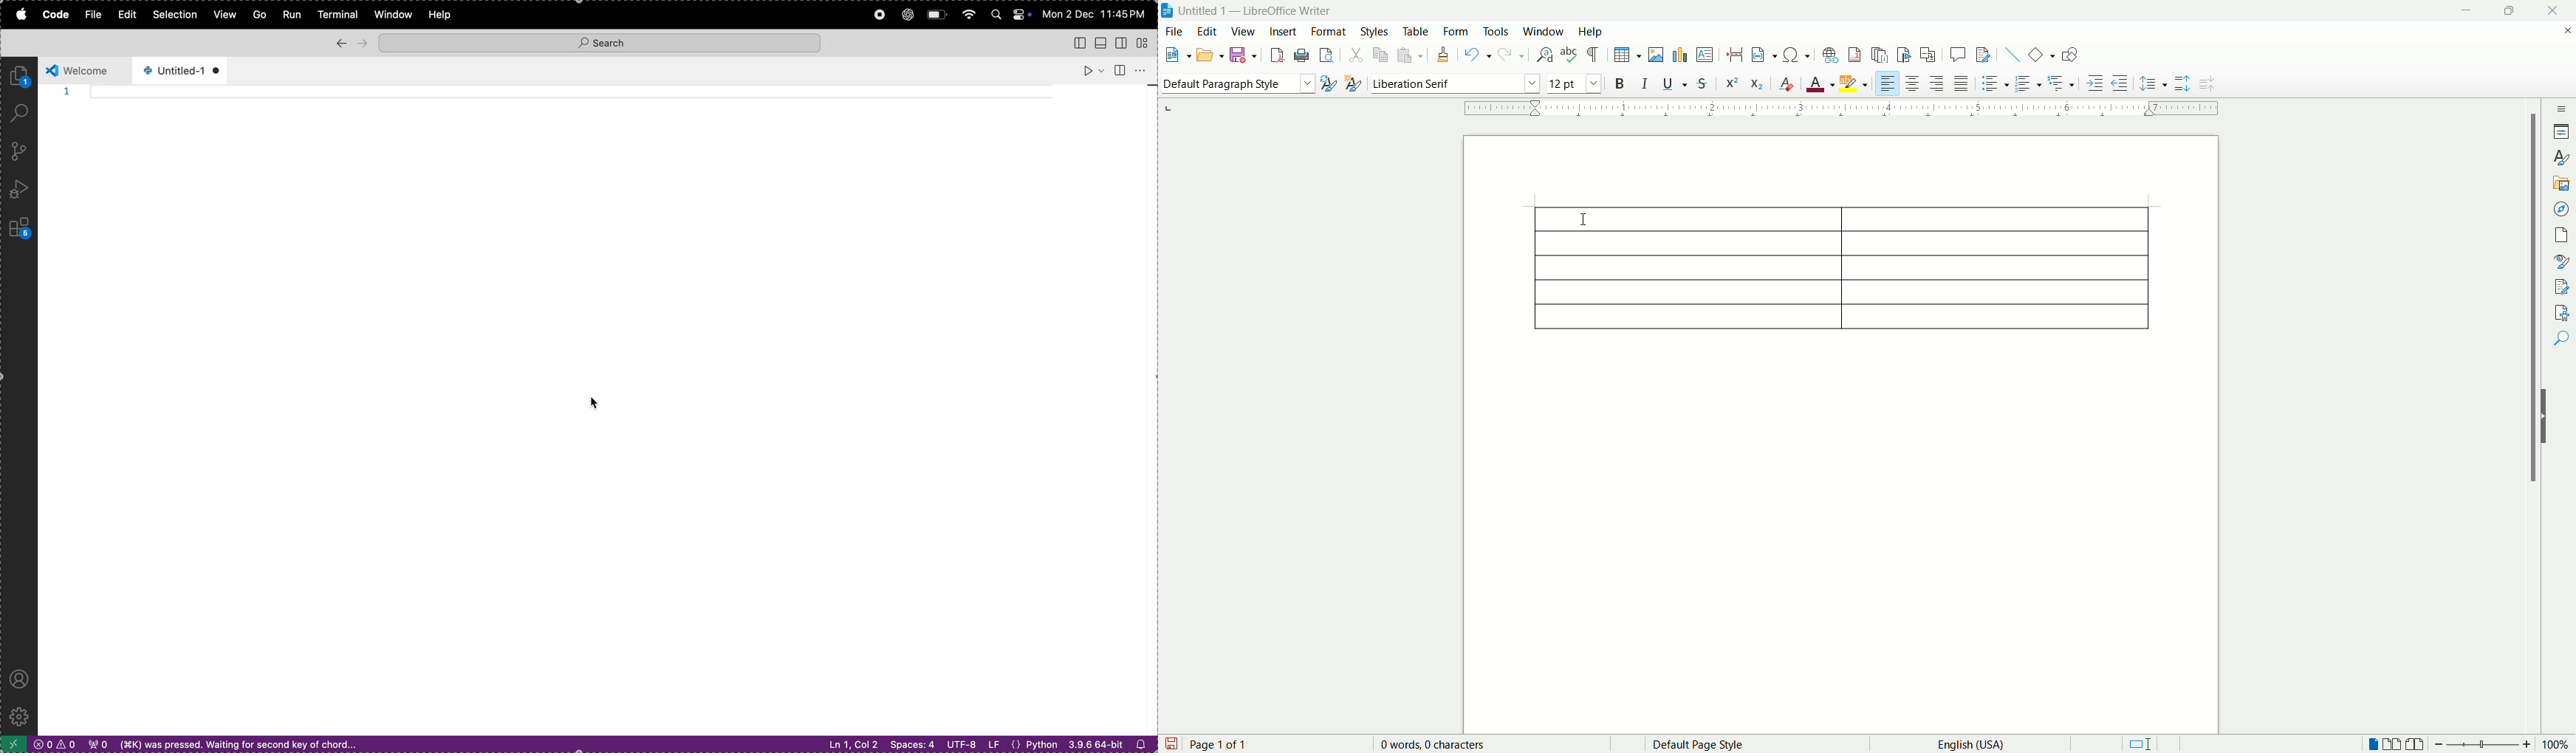 The height and width of the screenshot is (756, 2576). What do you see at coordinates (1786, 81) in the screenshot?
I see `clear direct formatting` at bounding box center [1786, 81].